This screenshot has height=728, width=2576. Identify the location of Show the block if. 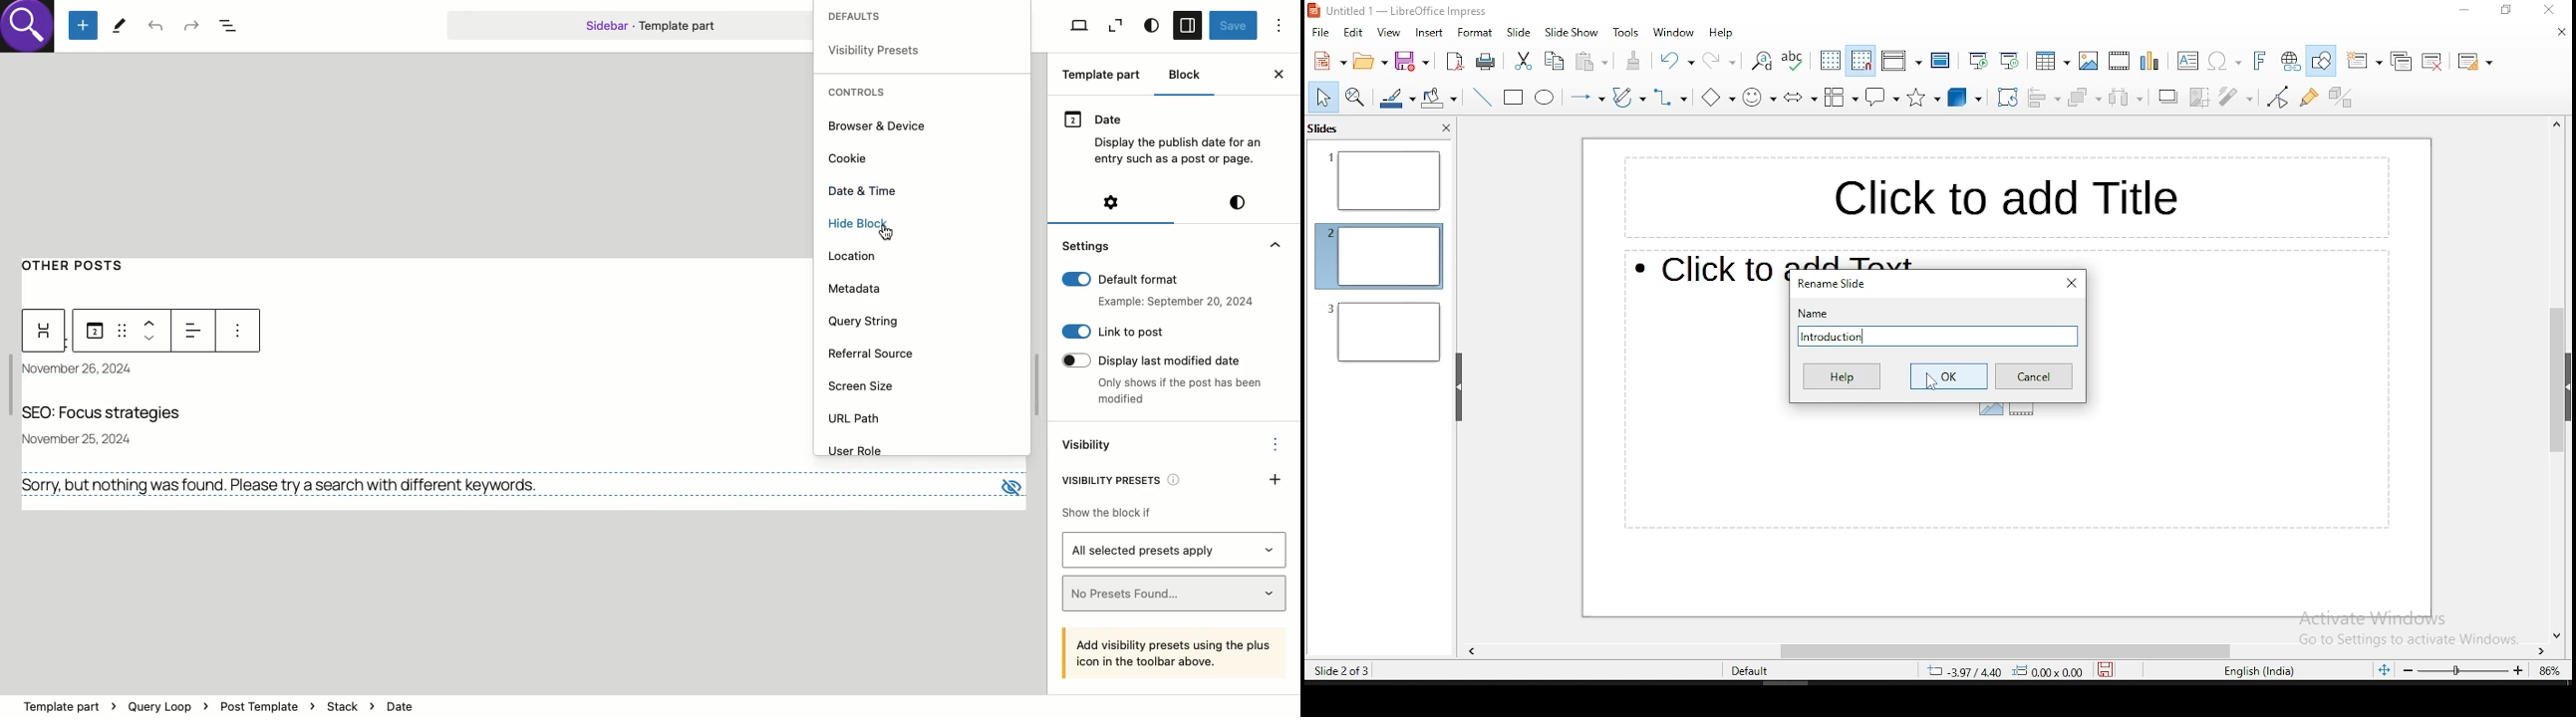
(1105, 509).